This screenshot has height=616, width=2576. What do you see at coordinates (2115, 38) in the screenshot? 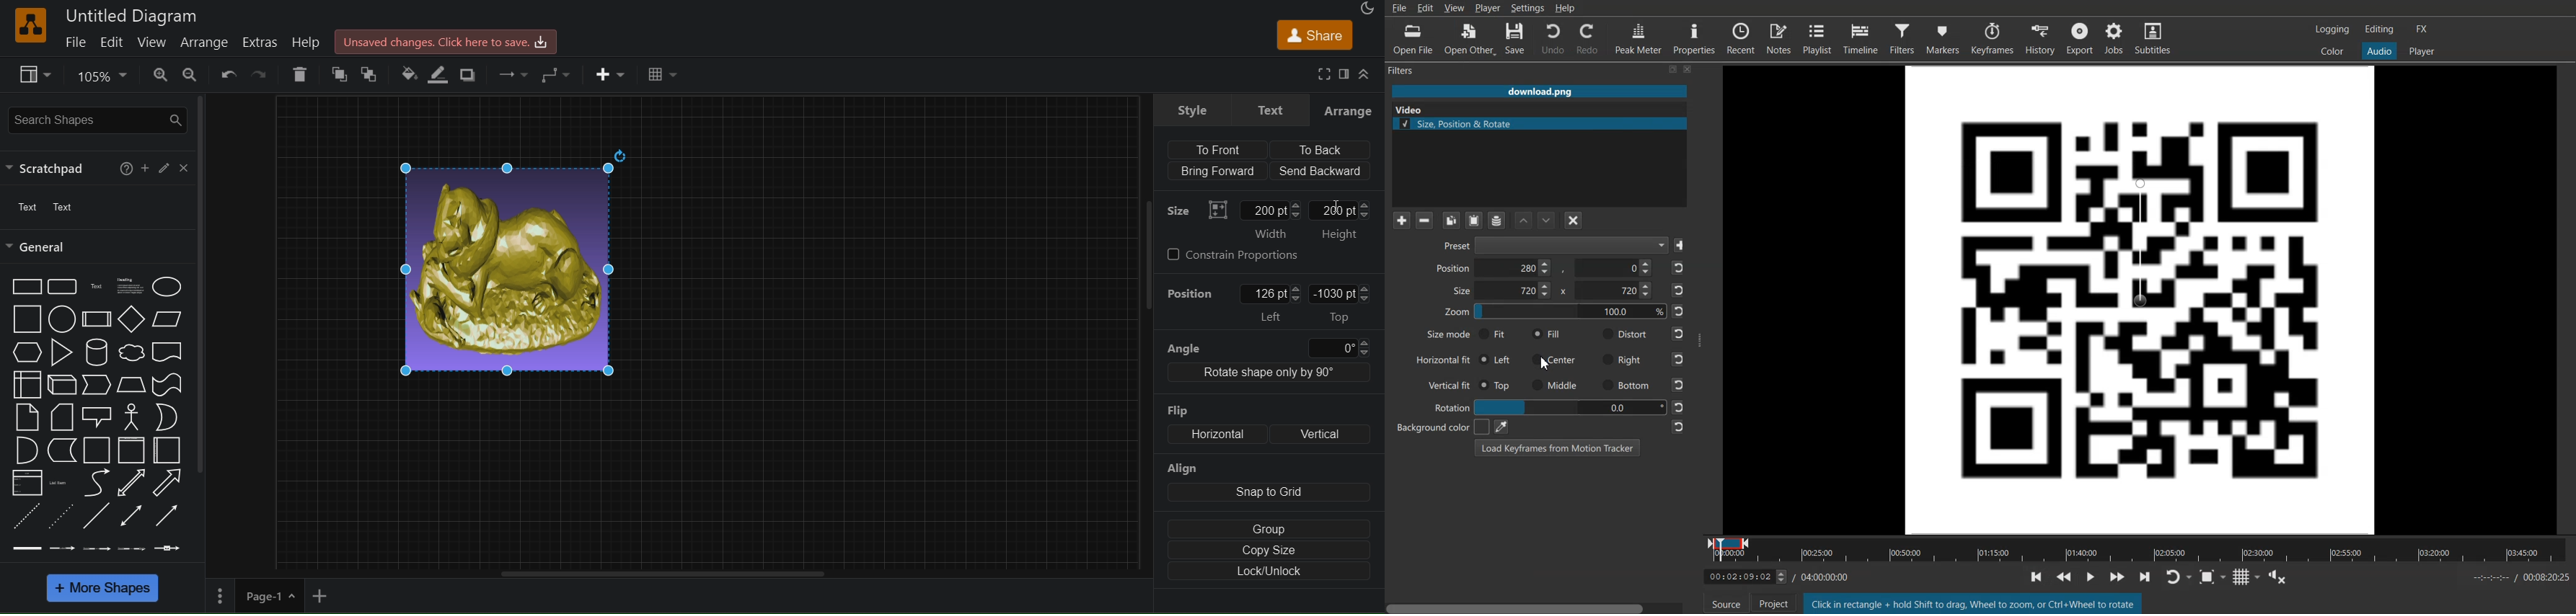
I see `` at bounding box center [2115, 38].